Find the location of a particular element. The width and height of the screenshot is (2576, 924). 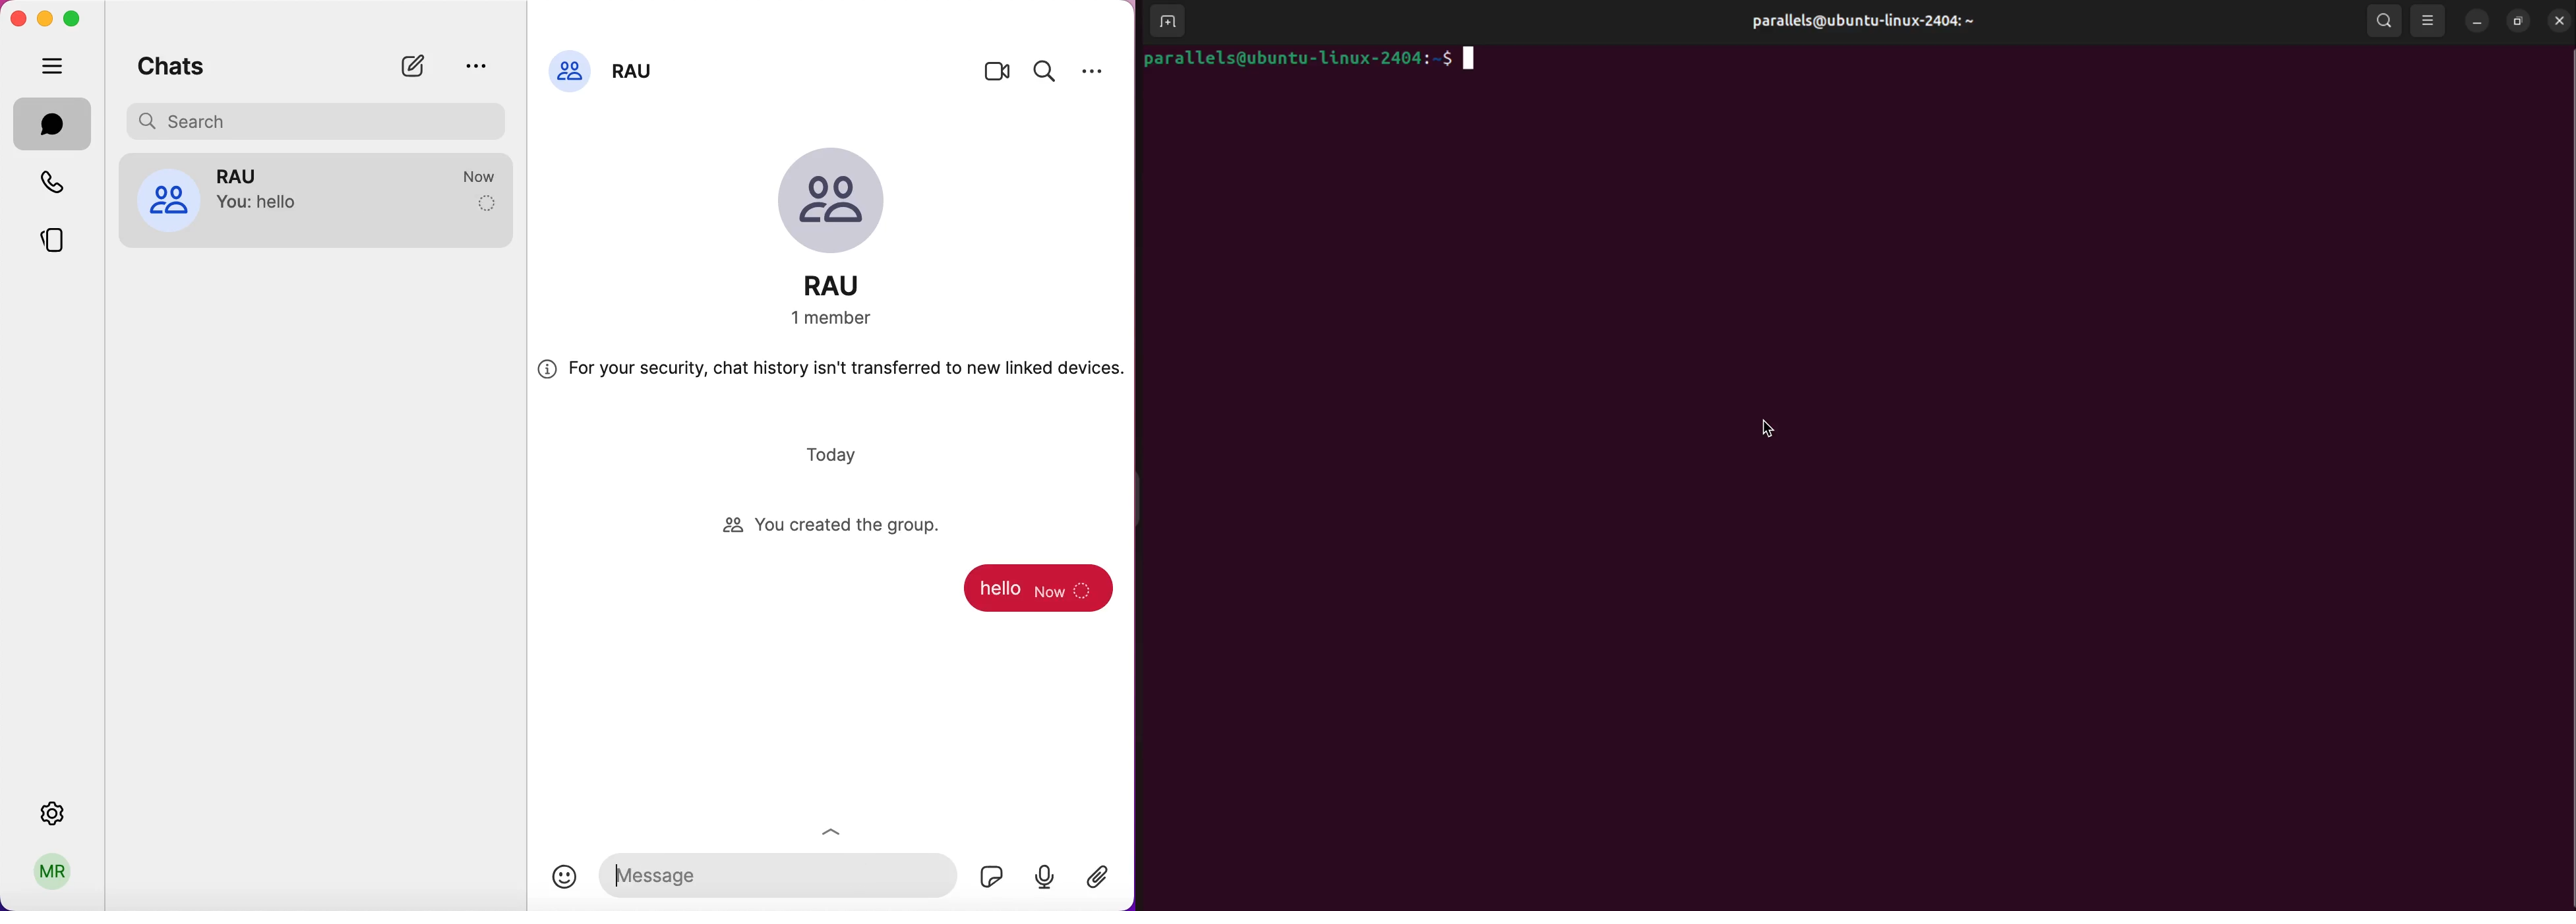

for your security, chat history isn't transferred is located at coordinates (831, 374).